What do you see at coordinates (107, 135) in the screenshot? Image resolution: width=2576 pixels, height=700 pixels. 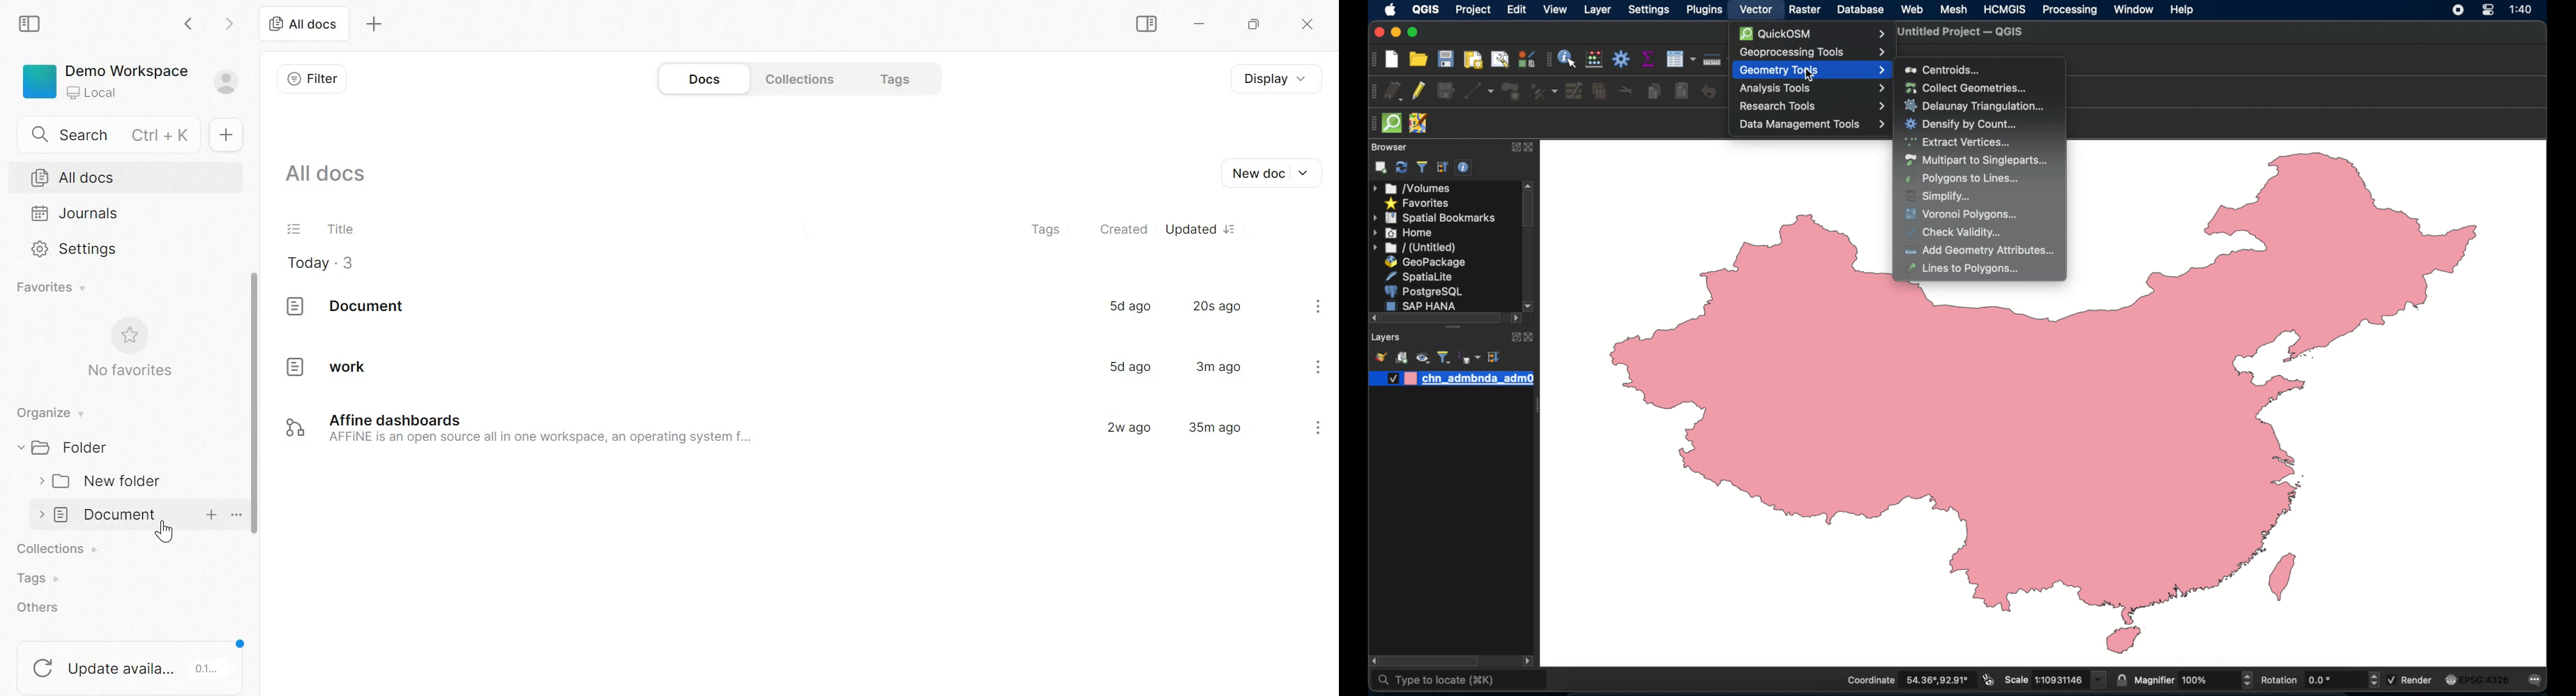 I see `Search ` at bounding box center [107, 135].